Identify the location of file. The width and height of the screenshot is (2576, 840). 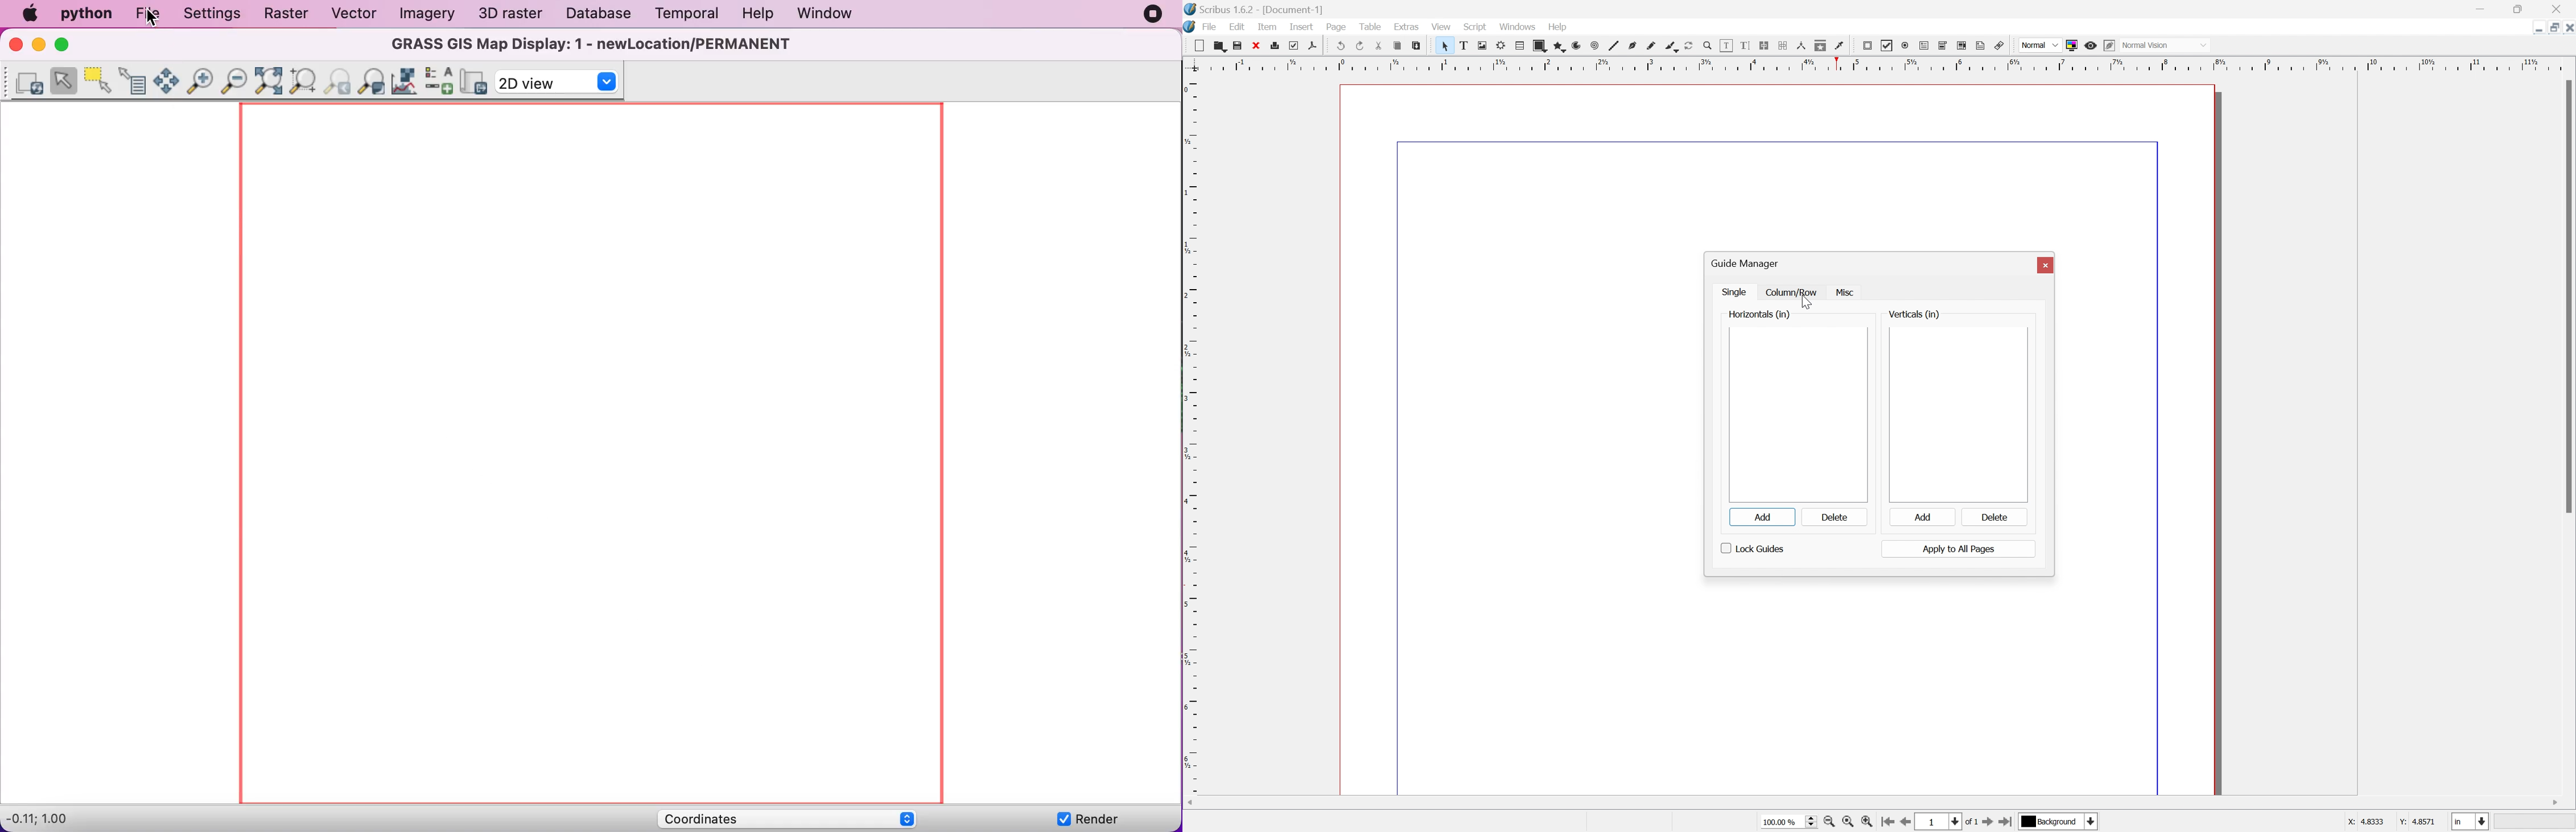
(1210, 27).